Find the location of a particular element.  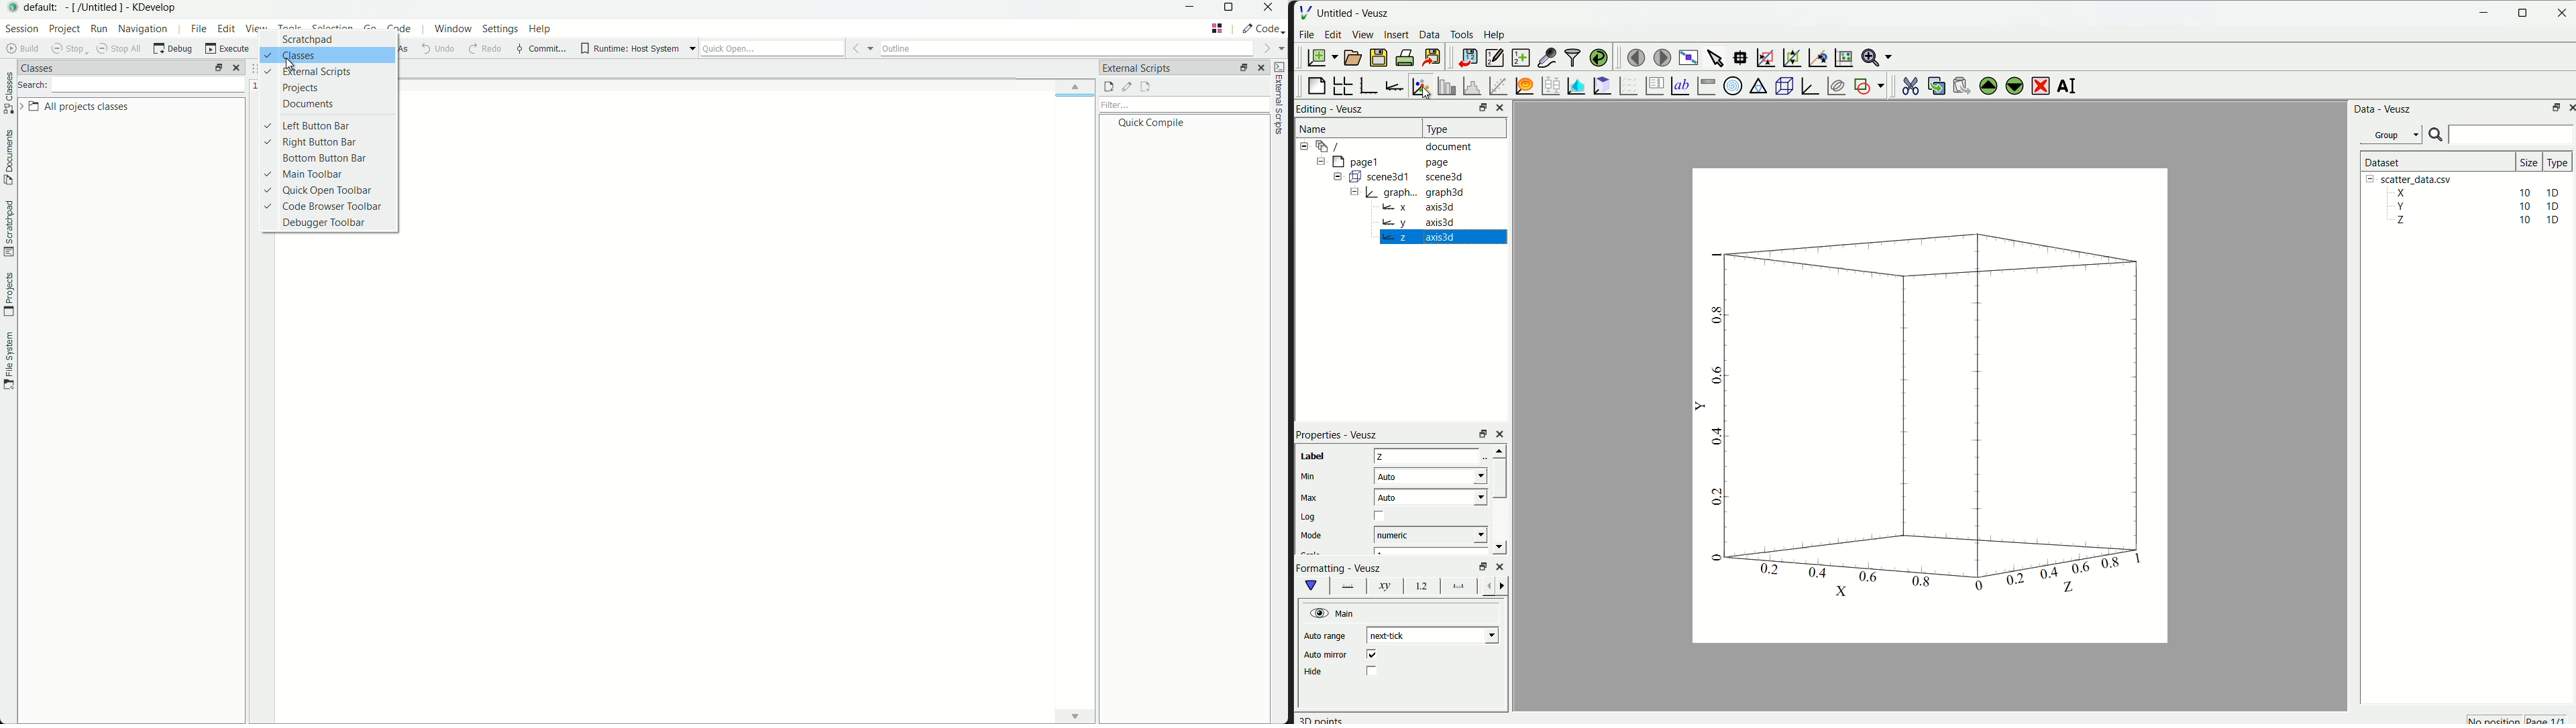

close app is located at coordinates (1269, 10).